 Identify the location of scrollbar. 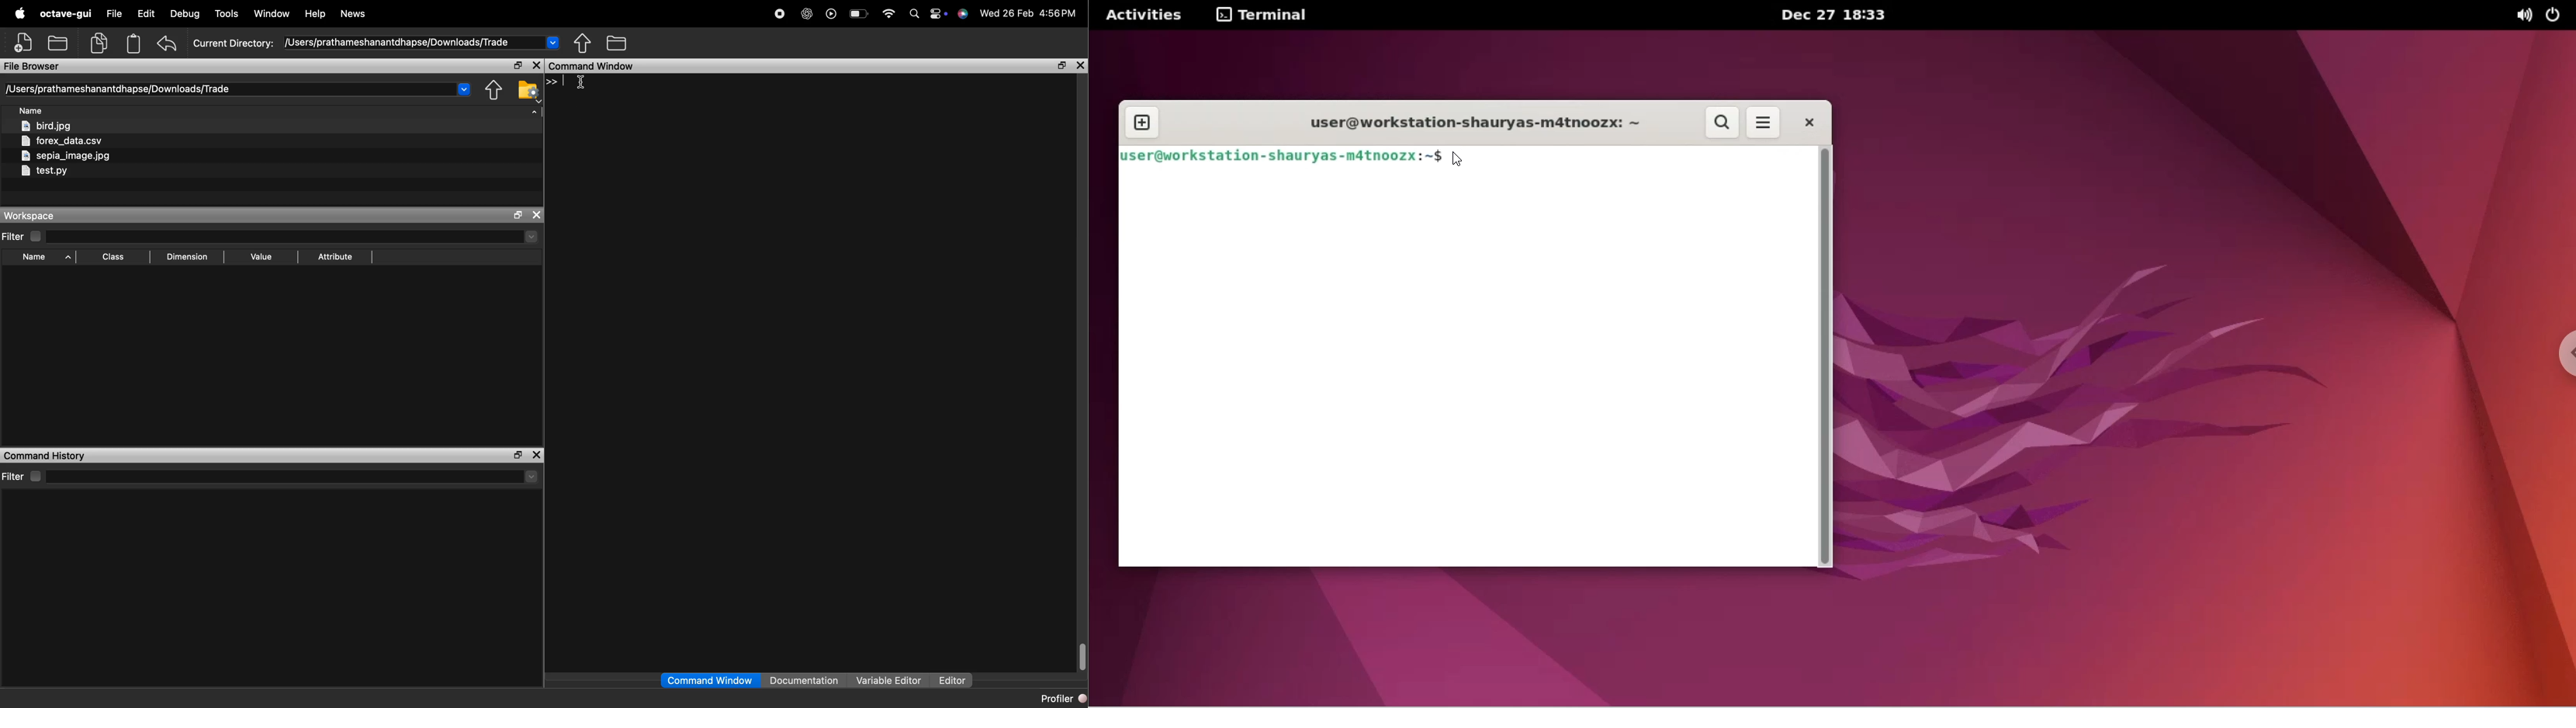
(1081, 658).